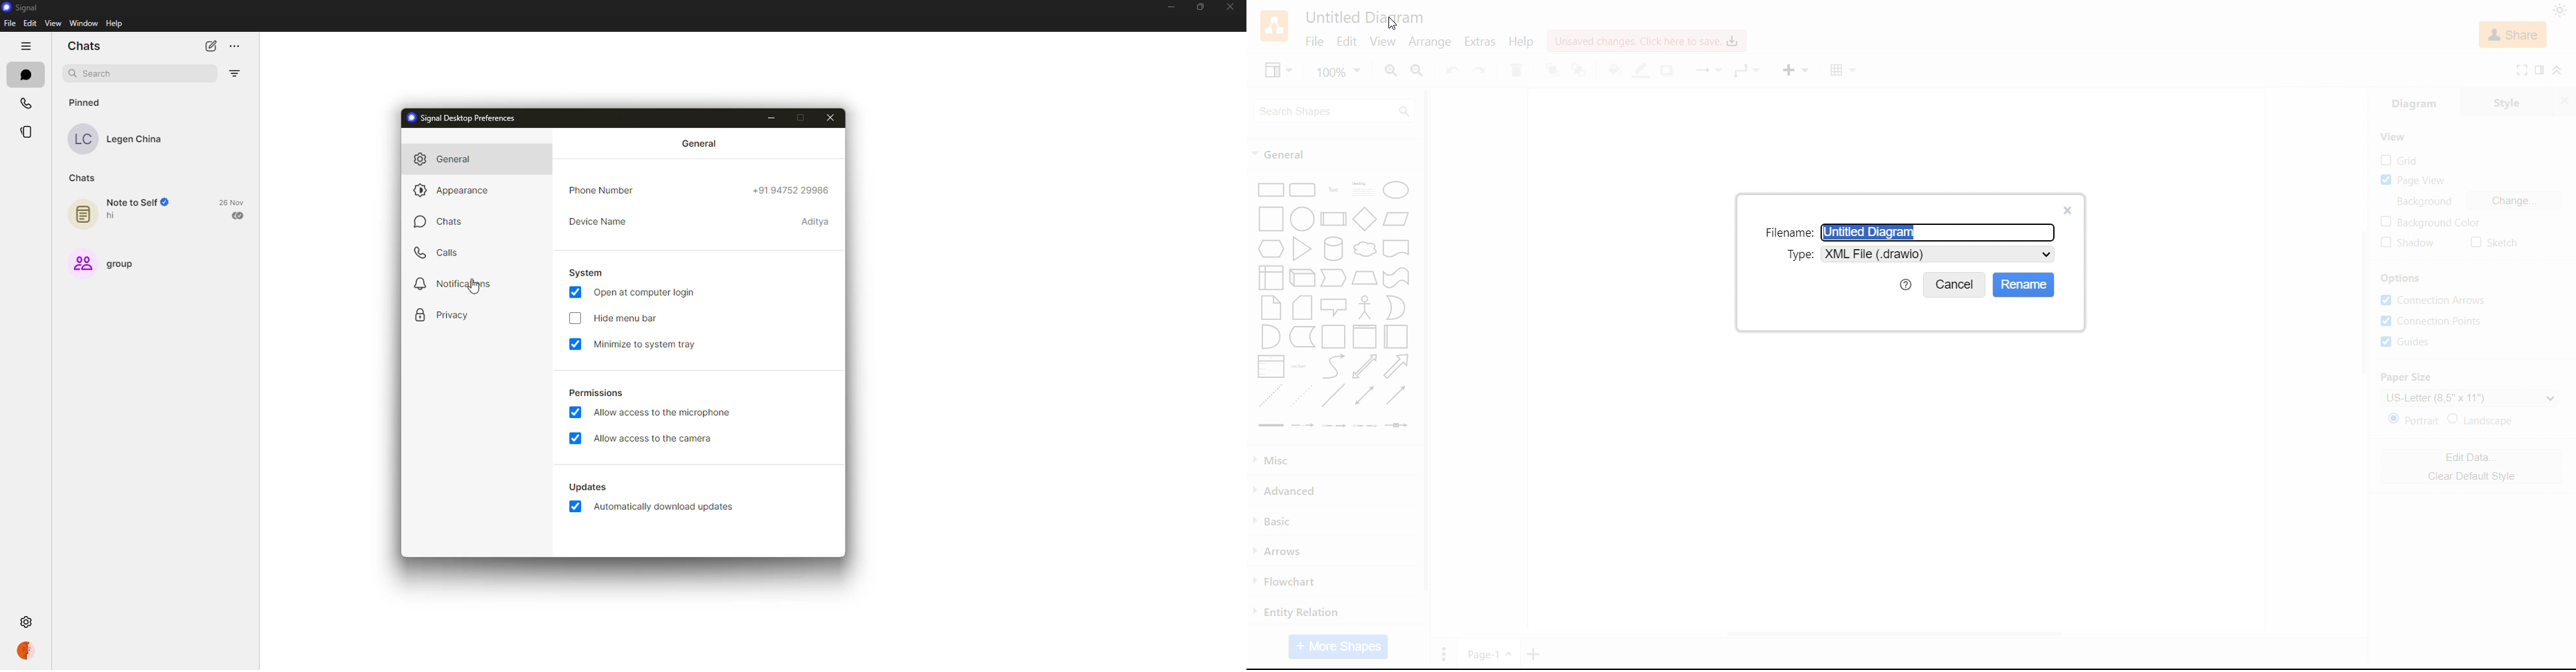  What do you see at coordinates (2559, 69) in the screenshot?
I see `Collapse ` at bounding box center [2559, 69].